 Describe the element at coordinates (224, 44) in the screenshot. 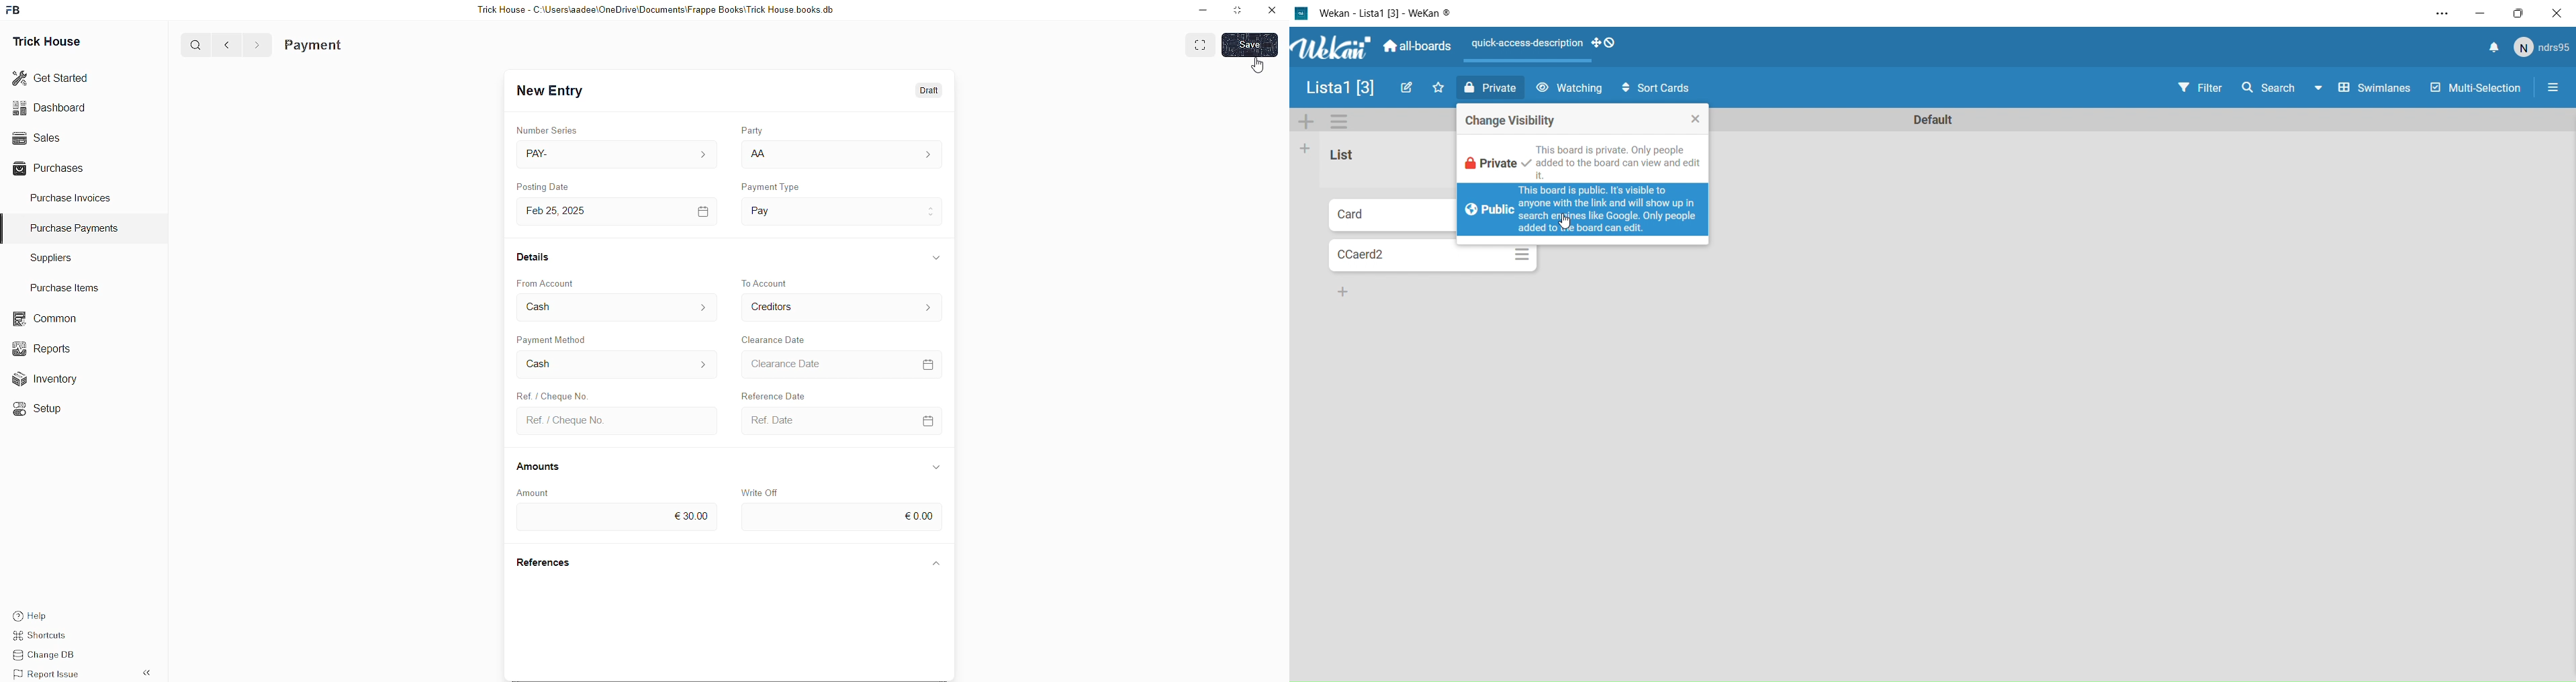

I see `<` at that location.